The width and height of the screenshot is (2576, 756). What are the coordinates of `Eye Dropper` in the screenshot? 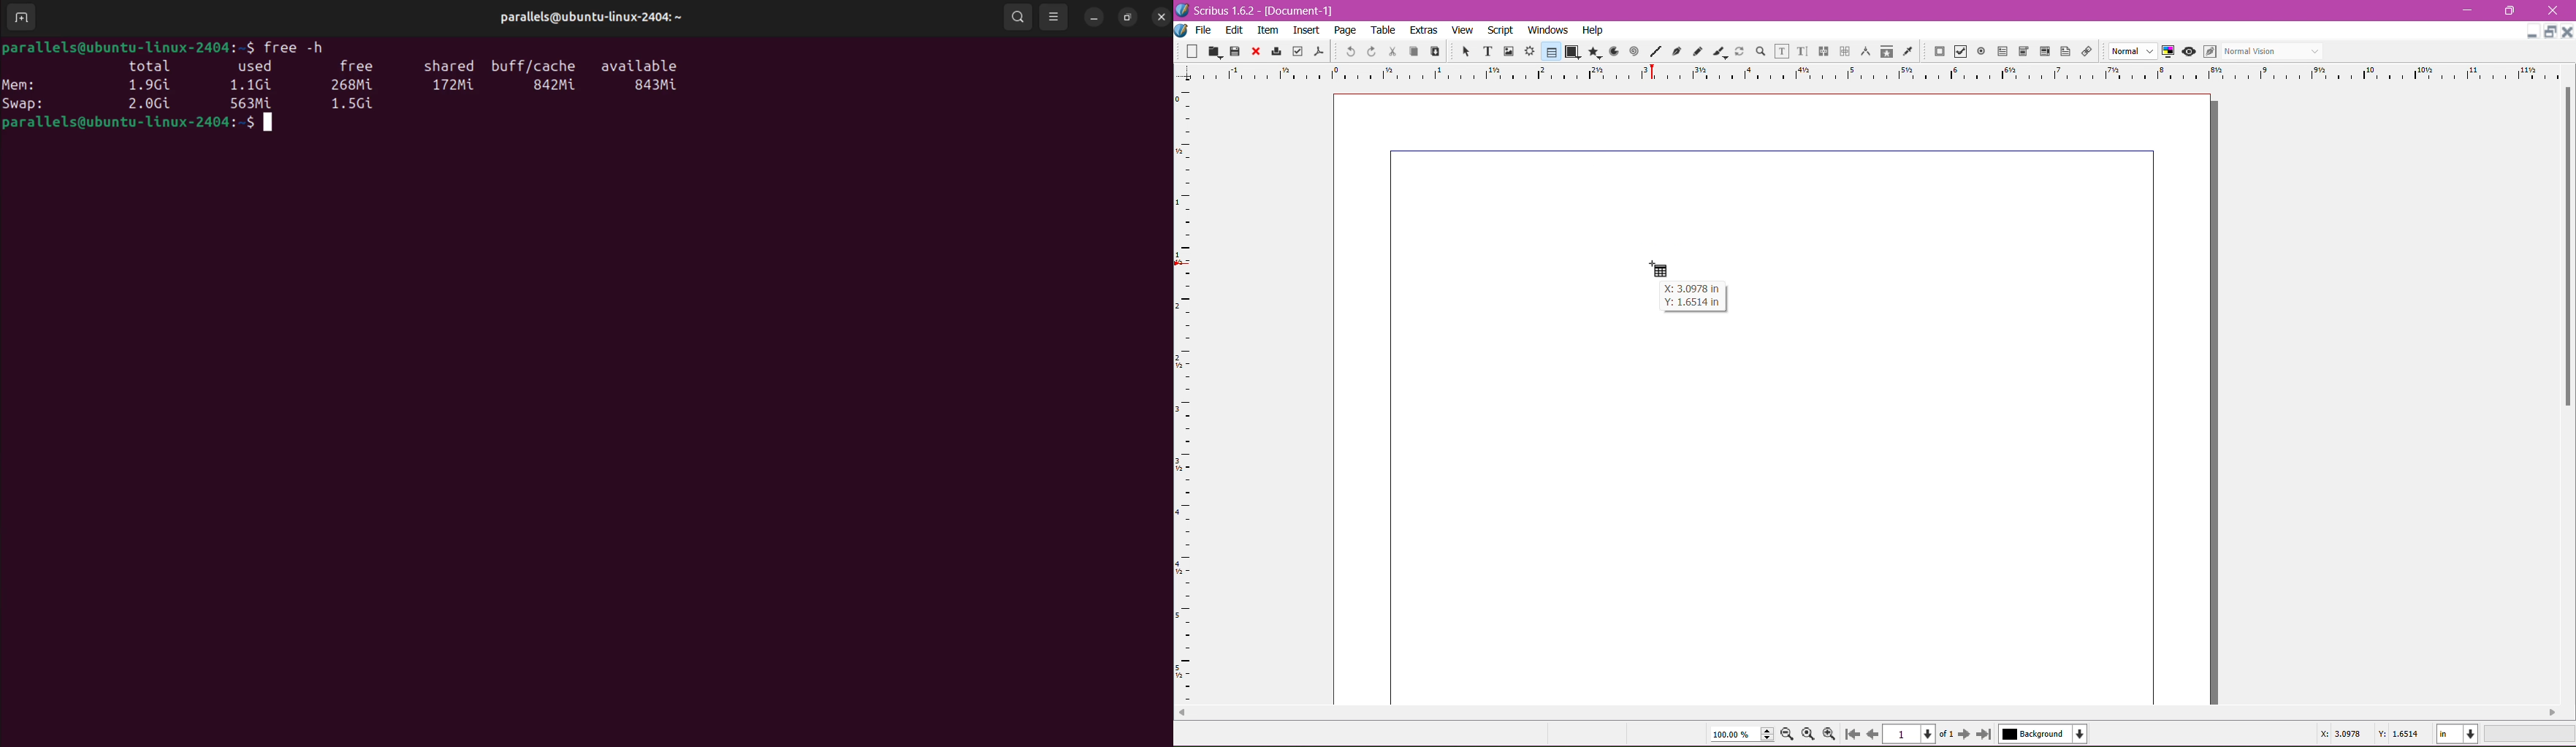 It's located at (1907, 51).